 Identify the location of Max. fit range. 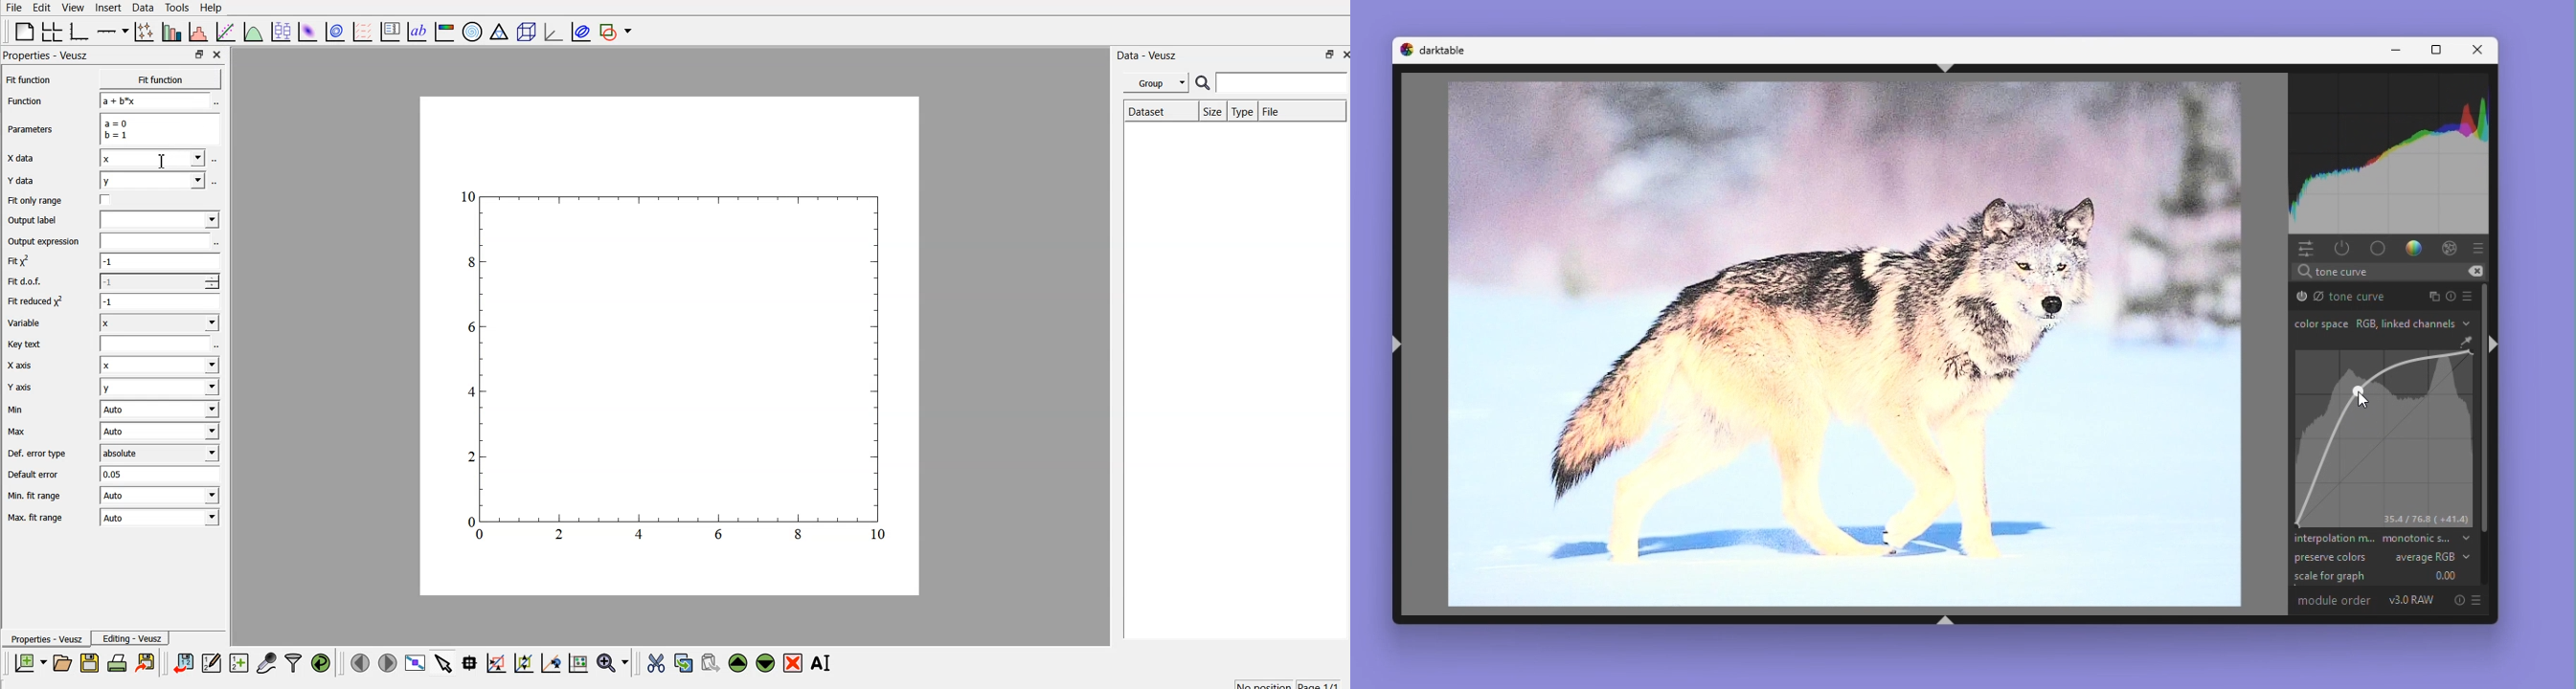
(36, 519).